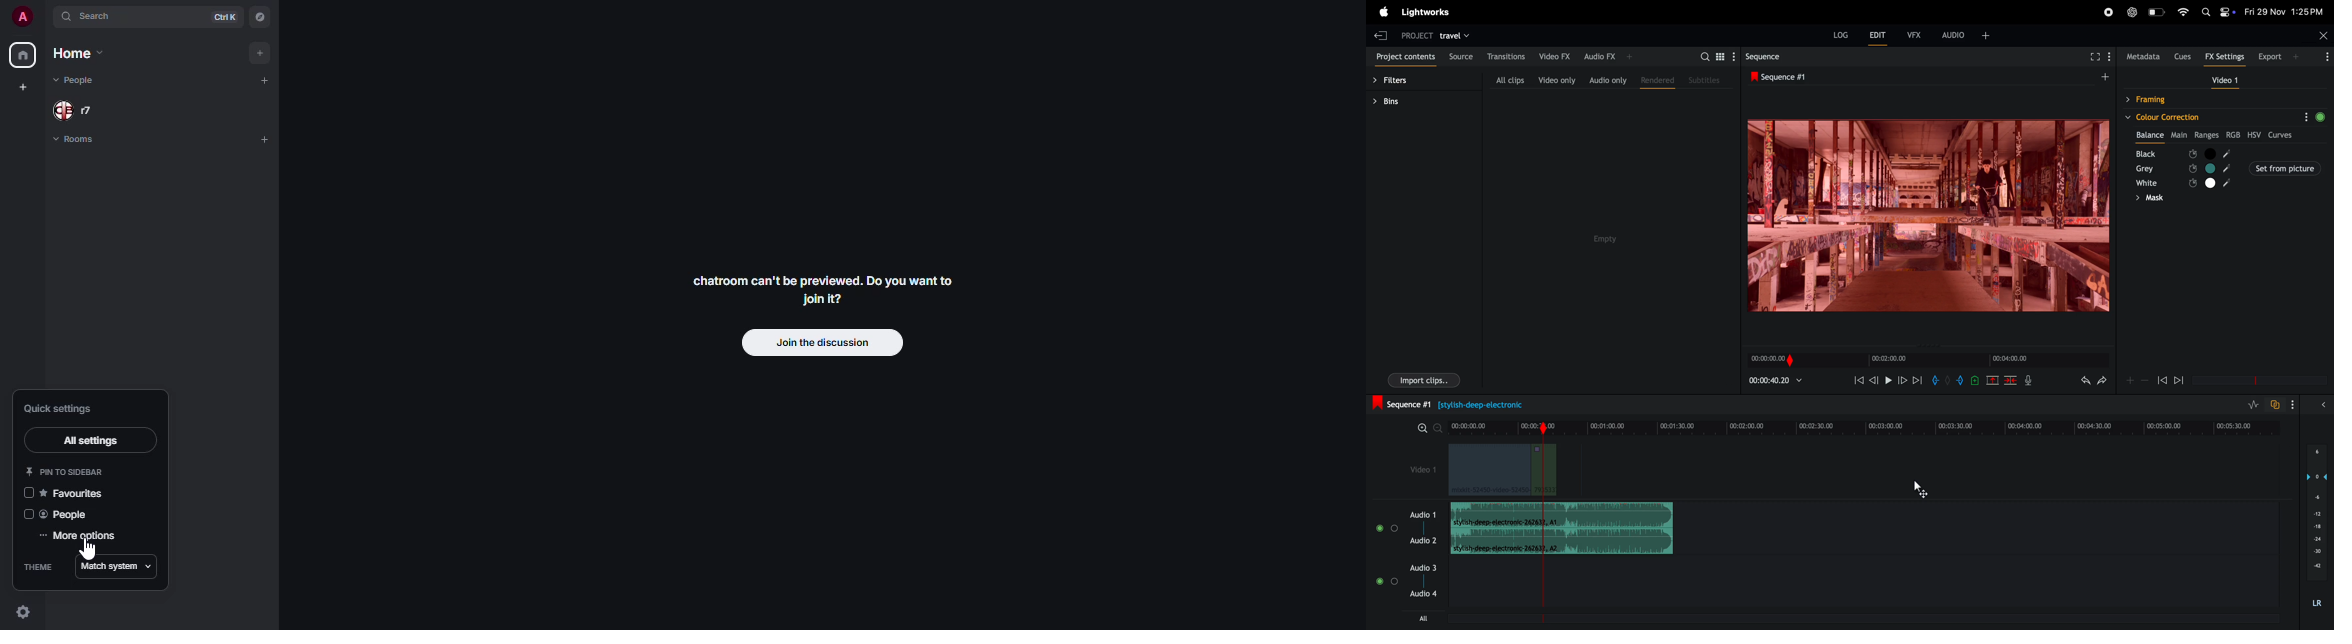 This screenshot has width=2352, height=644. What do you see at coordinates (90, 441) in the screenshot?
I see `all settings` at bounding box center [90, 441].